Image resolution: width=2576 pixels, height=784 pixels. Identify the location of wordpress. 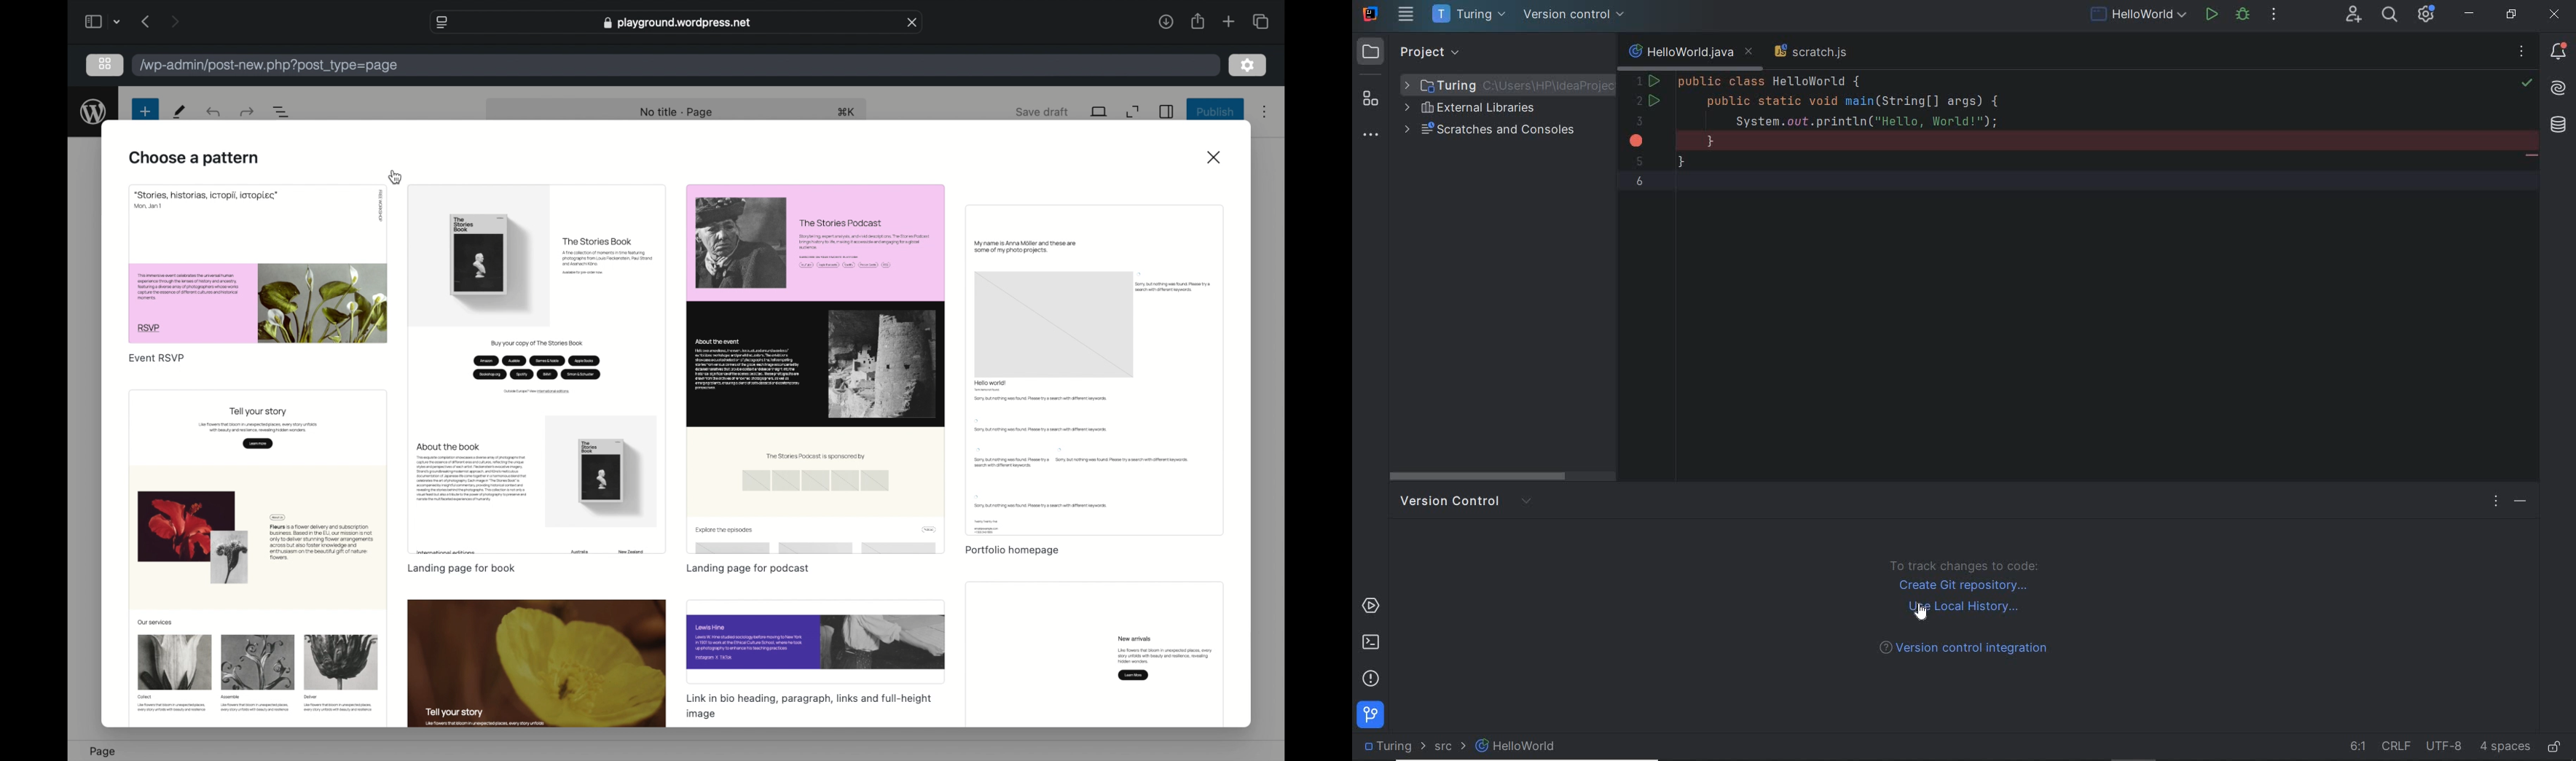
(93, 111).